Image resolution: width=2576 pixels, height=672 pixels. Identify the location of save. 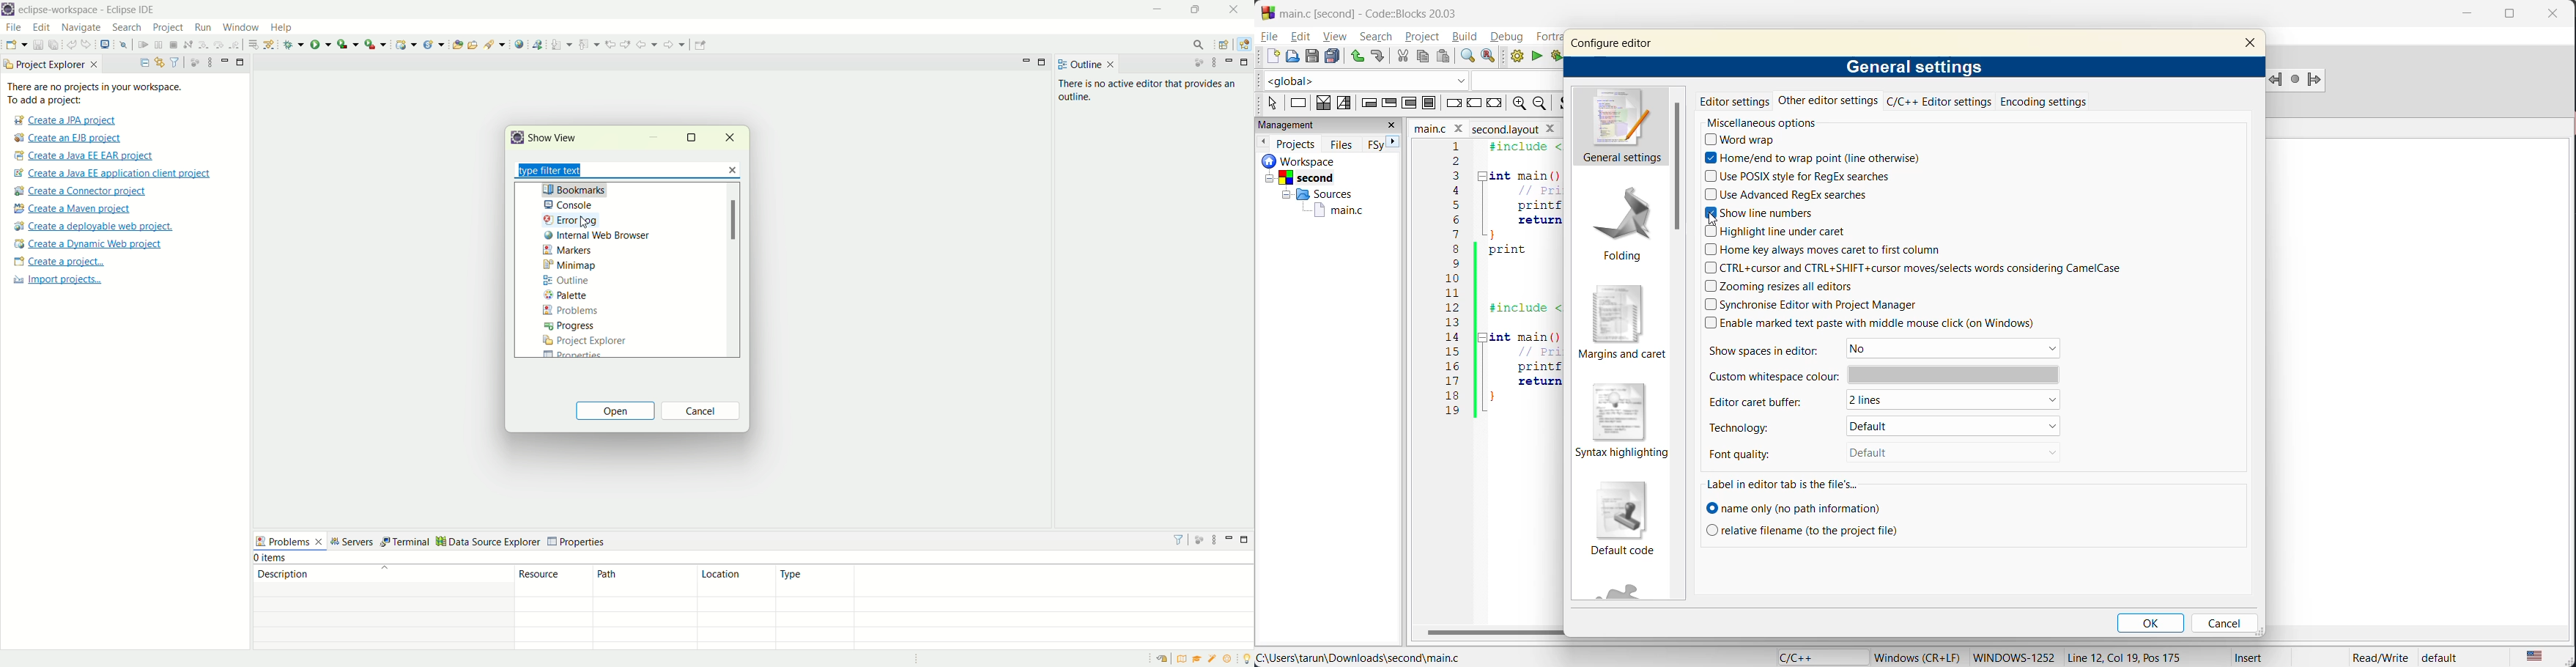
(1311, 55).